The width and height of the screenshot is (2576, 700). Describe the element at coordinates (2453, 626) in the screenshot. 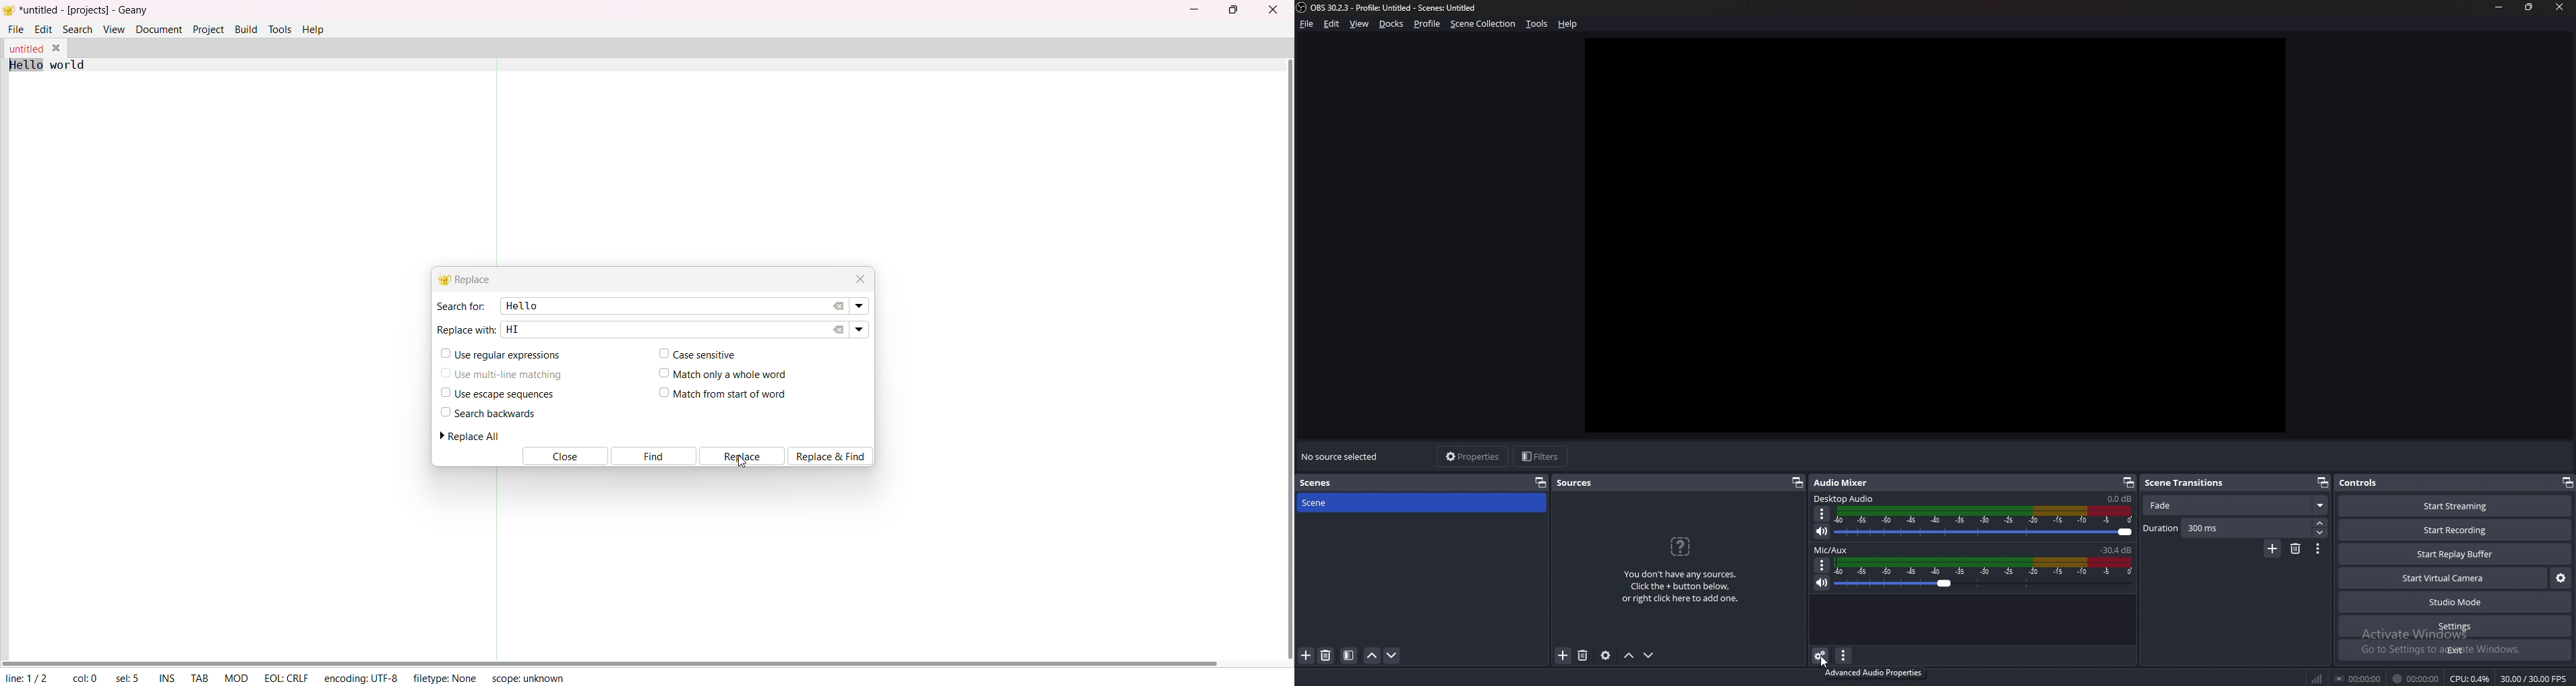

I see `settings` at that location.